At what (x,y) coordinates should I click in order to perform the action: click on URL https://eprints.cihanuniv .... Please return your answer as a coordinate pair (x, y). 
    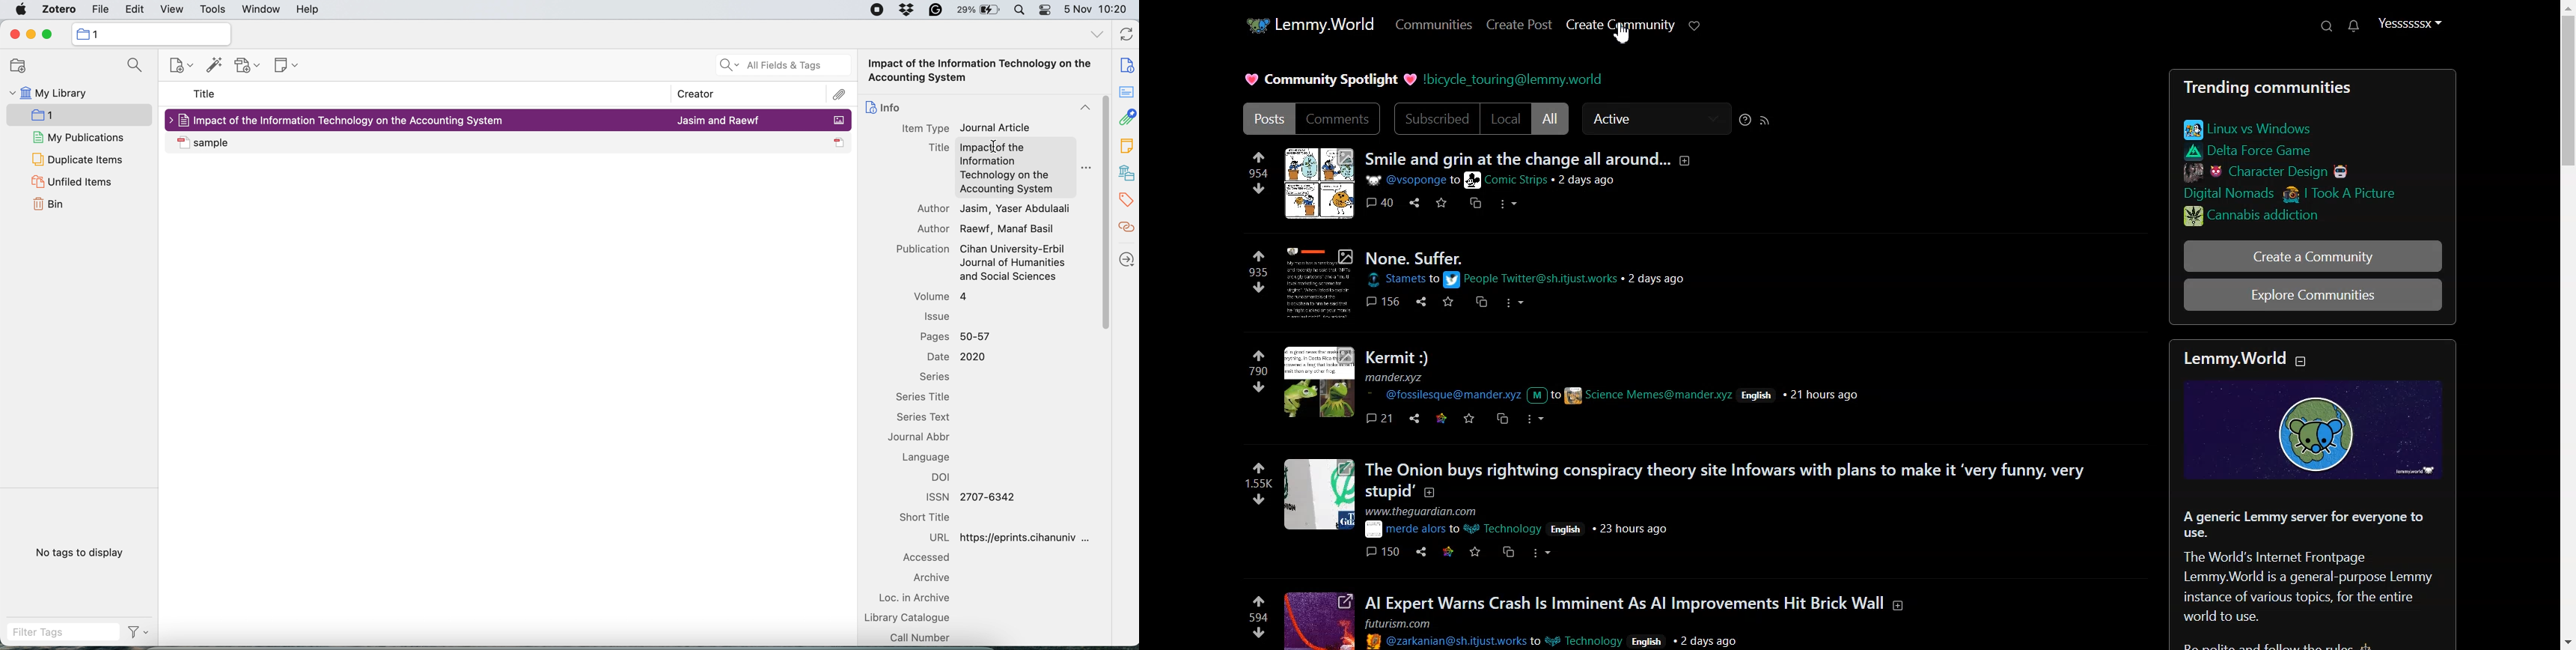
    Looking at the image, I should click on (1009, 537).